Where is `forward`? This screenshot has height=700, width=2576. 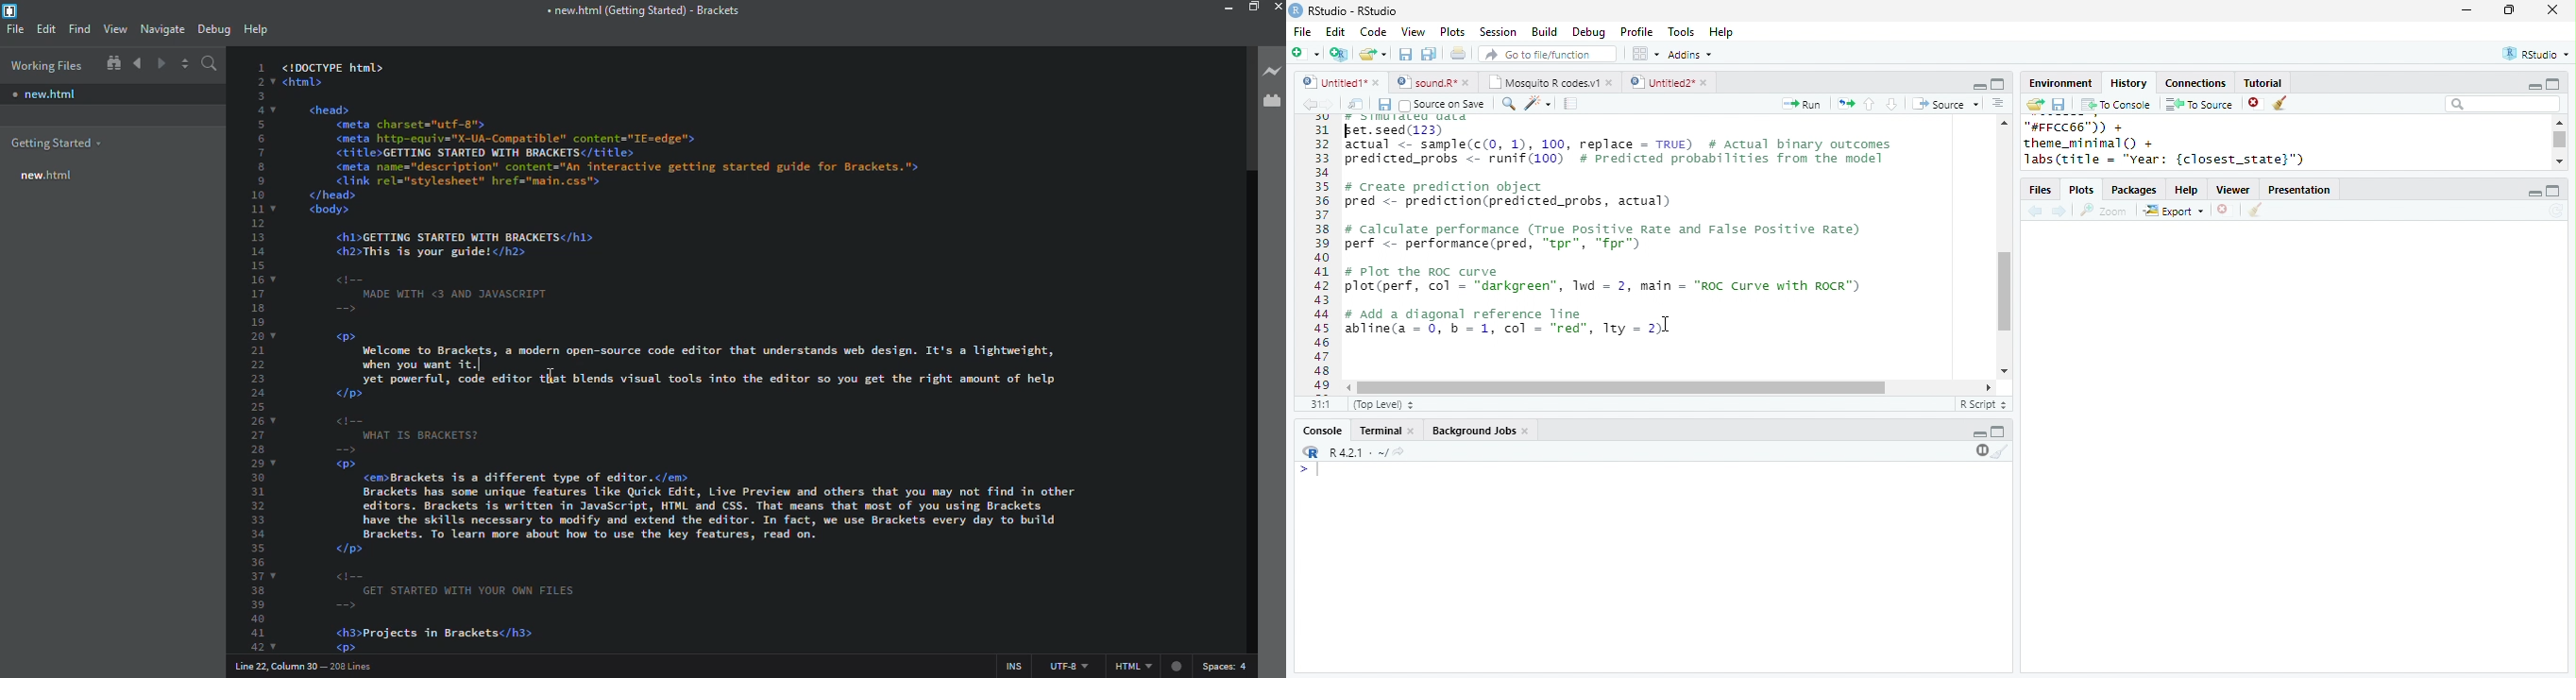
forward is located at coordinates (1328, 104).